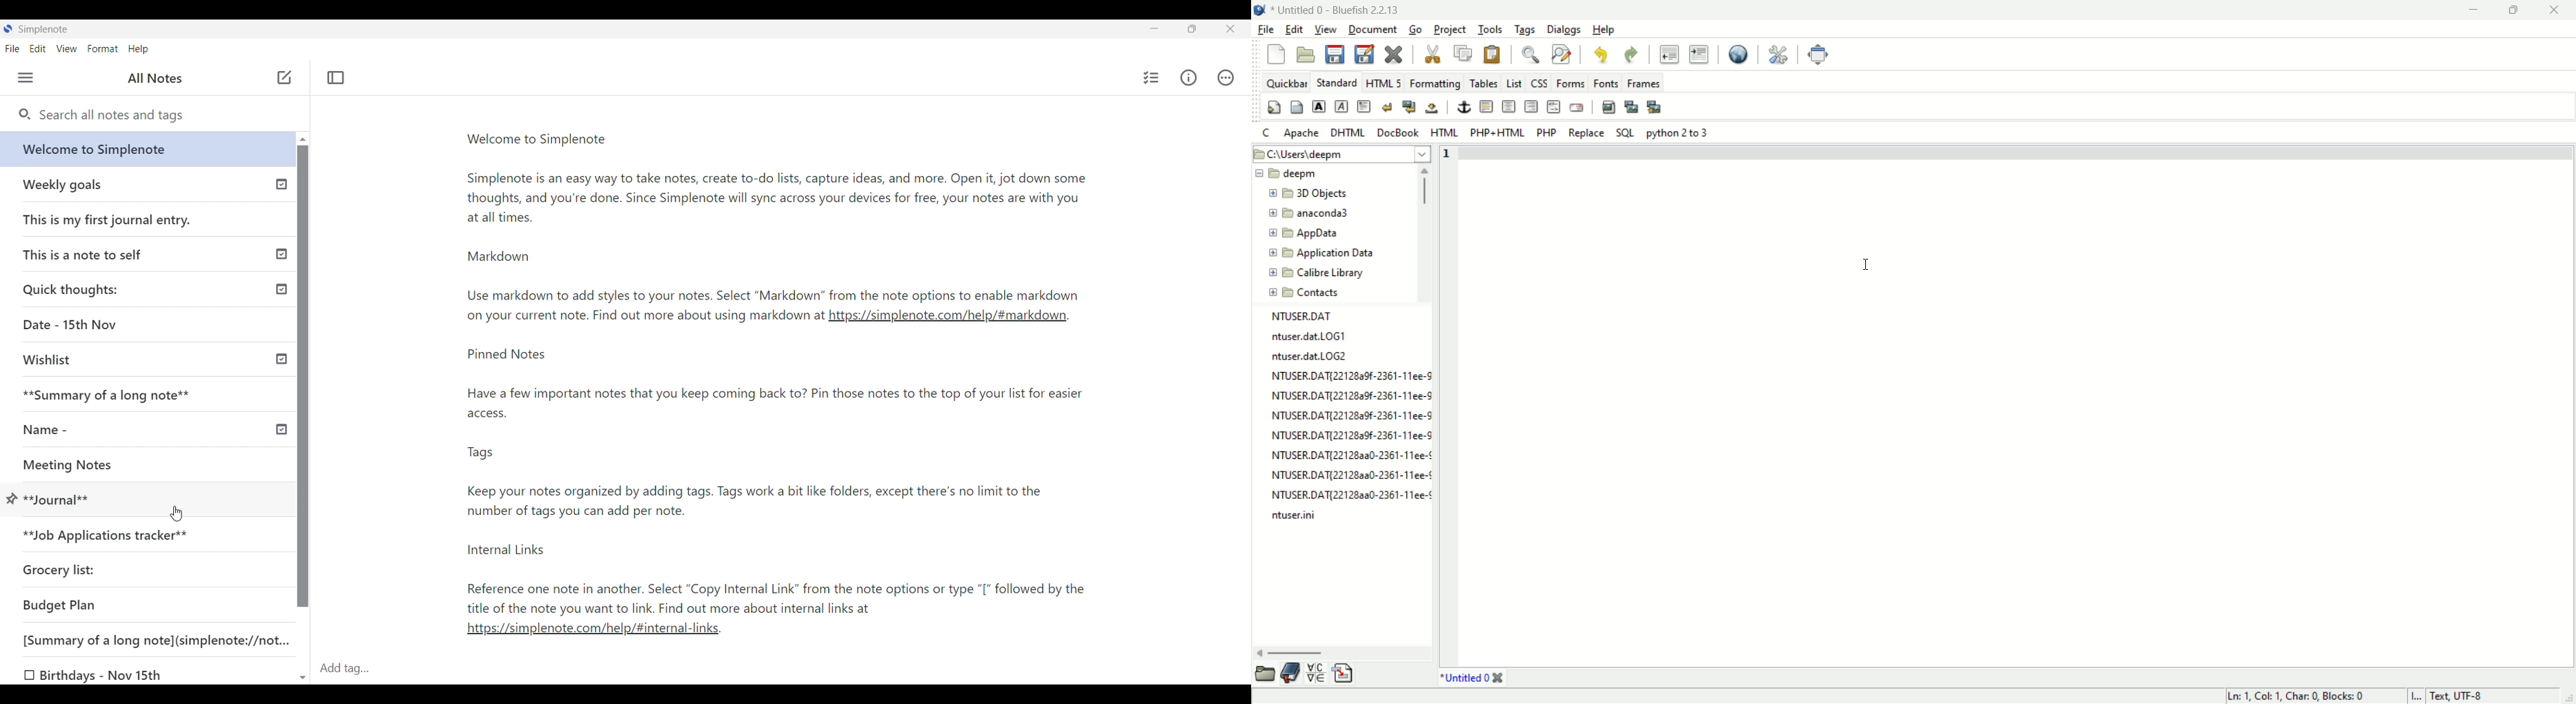 The width and height of the screenshot is (2576, 728). Describe the element at coordinates (1278, 57) in the screenshot. I see `new` at that location.